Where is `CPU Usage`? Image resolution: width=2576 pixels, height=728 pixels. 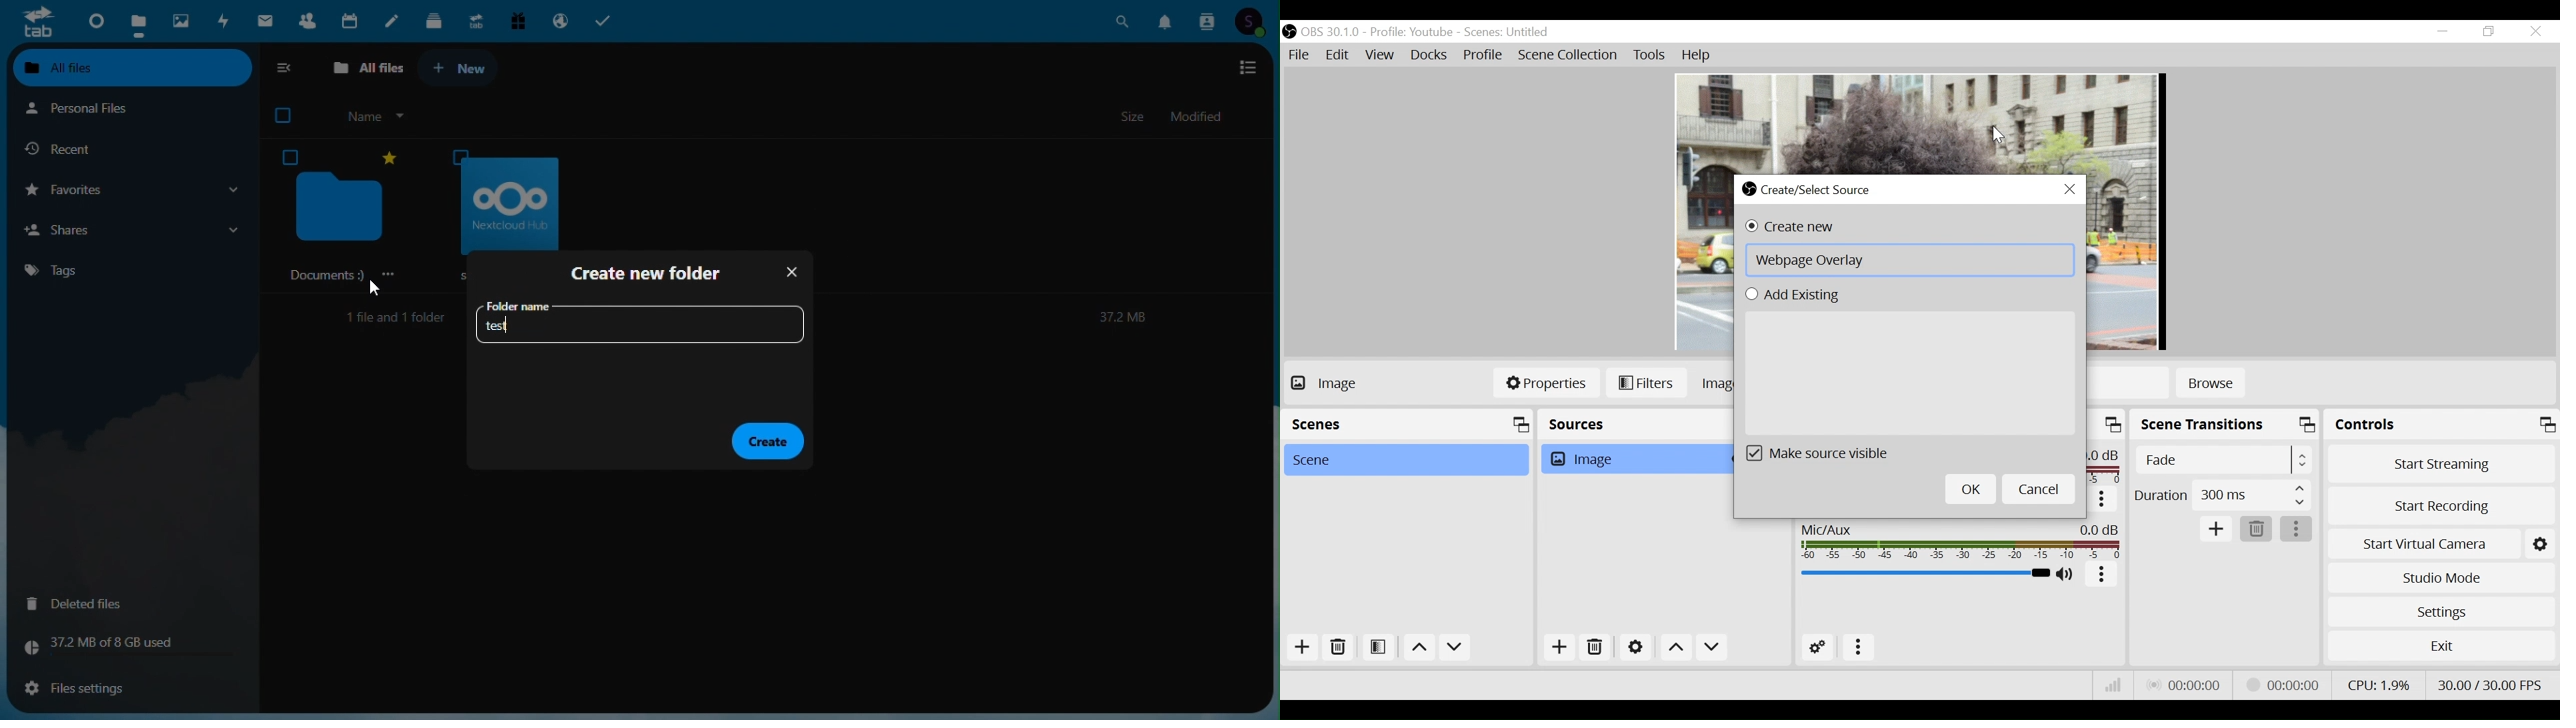 CPU Usage is located at coordinates (2383, 685).